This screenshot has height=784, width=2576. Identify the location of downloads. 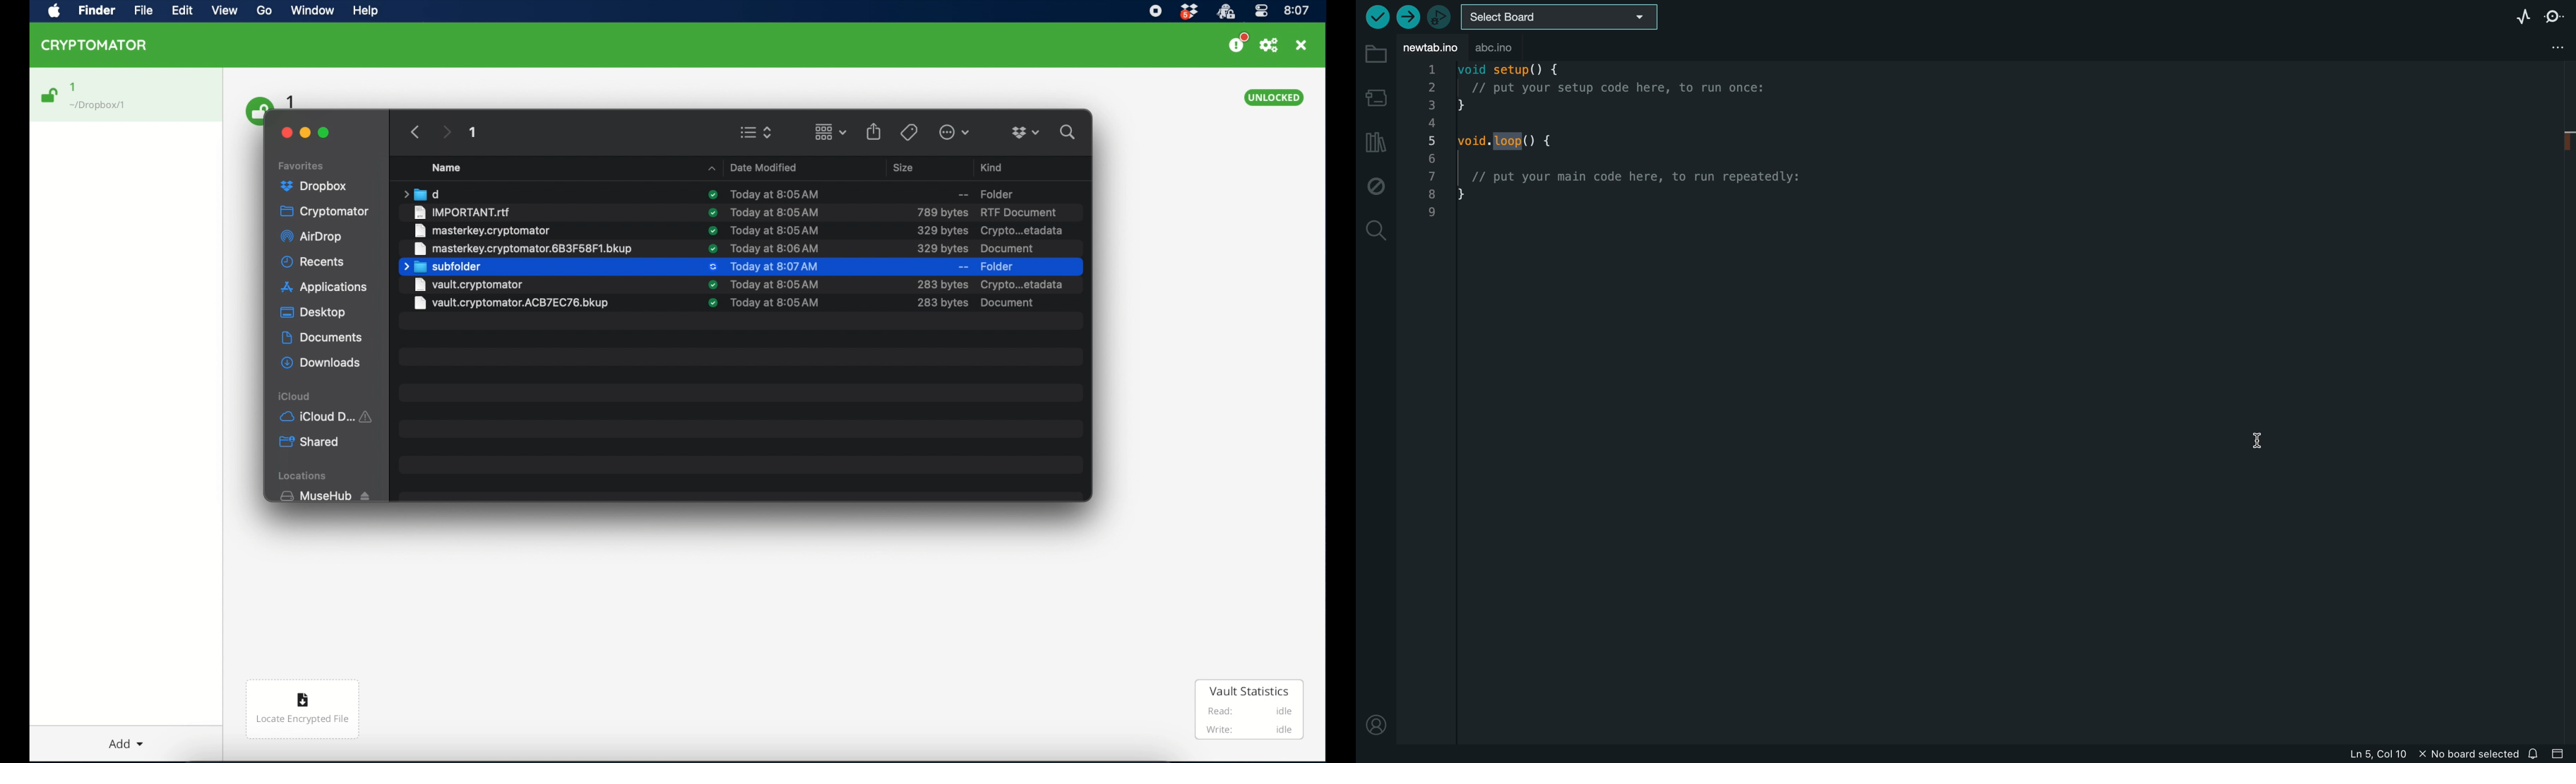
(321, 362).